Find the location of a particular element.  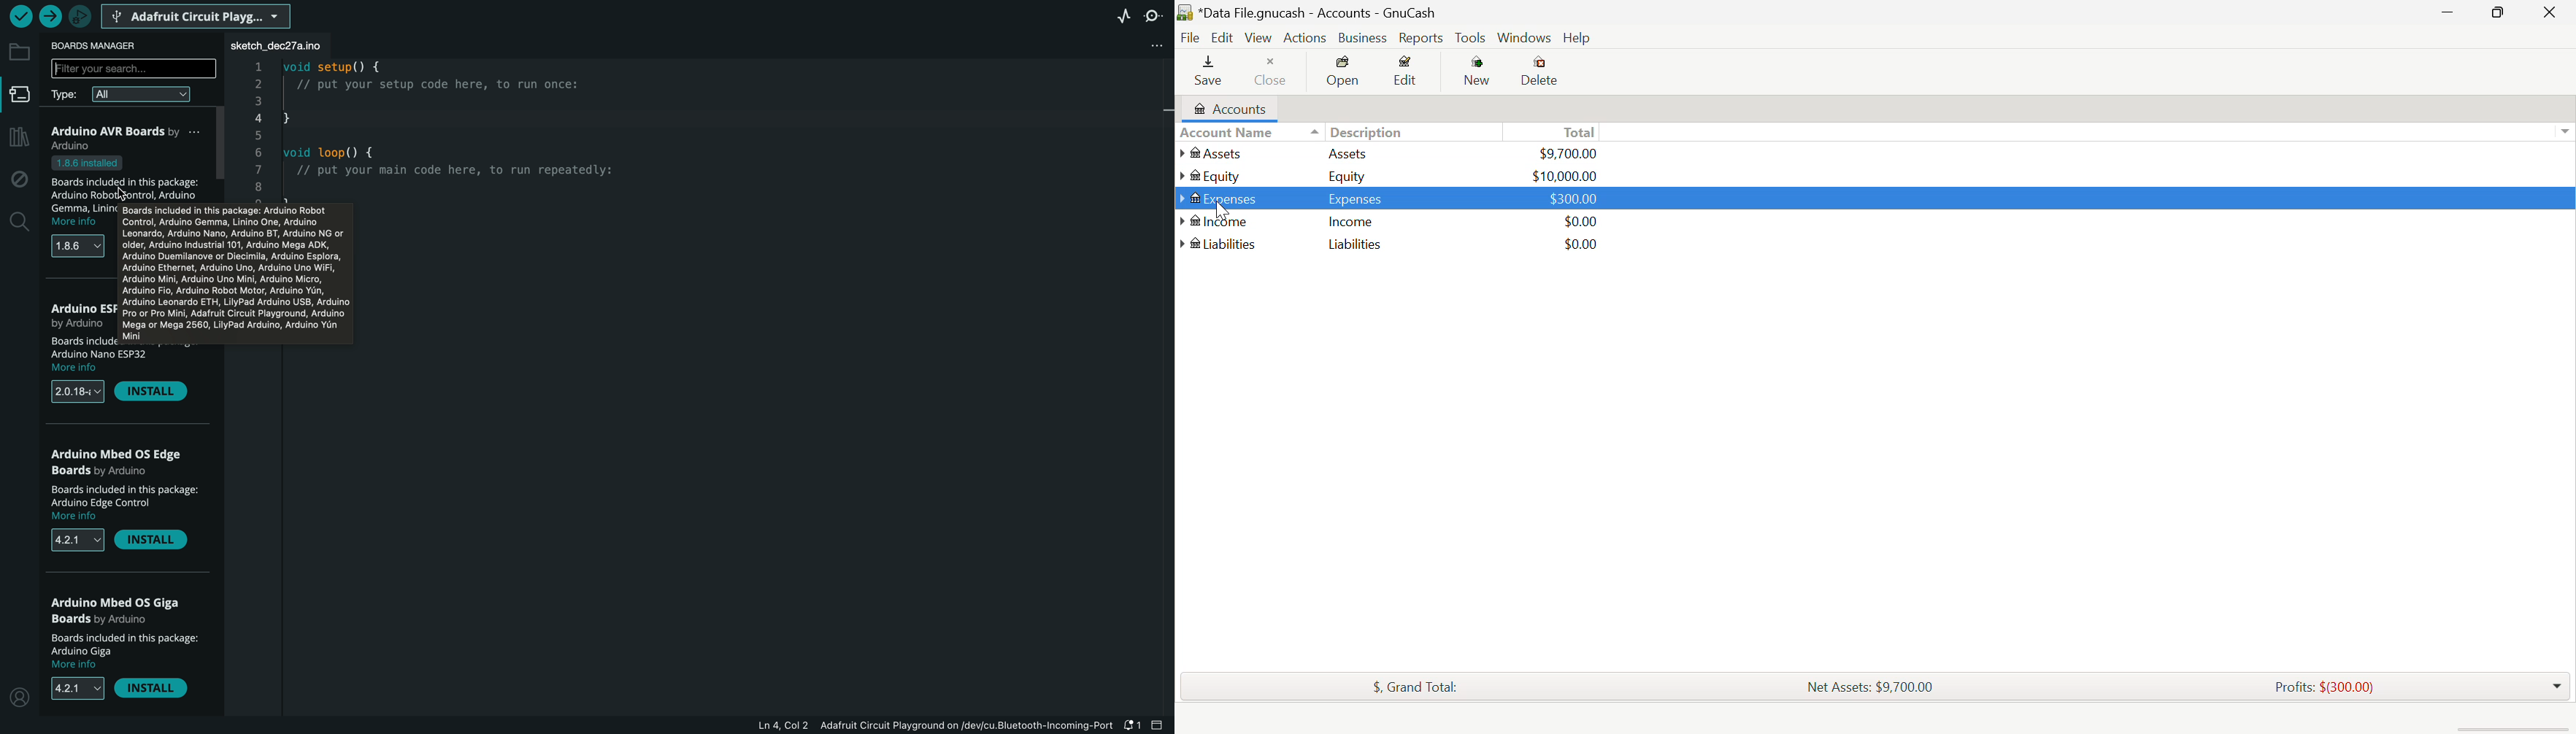

more info is located at coordinates (75, 221).